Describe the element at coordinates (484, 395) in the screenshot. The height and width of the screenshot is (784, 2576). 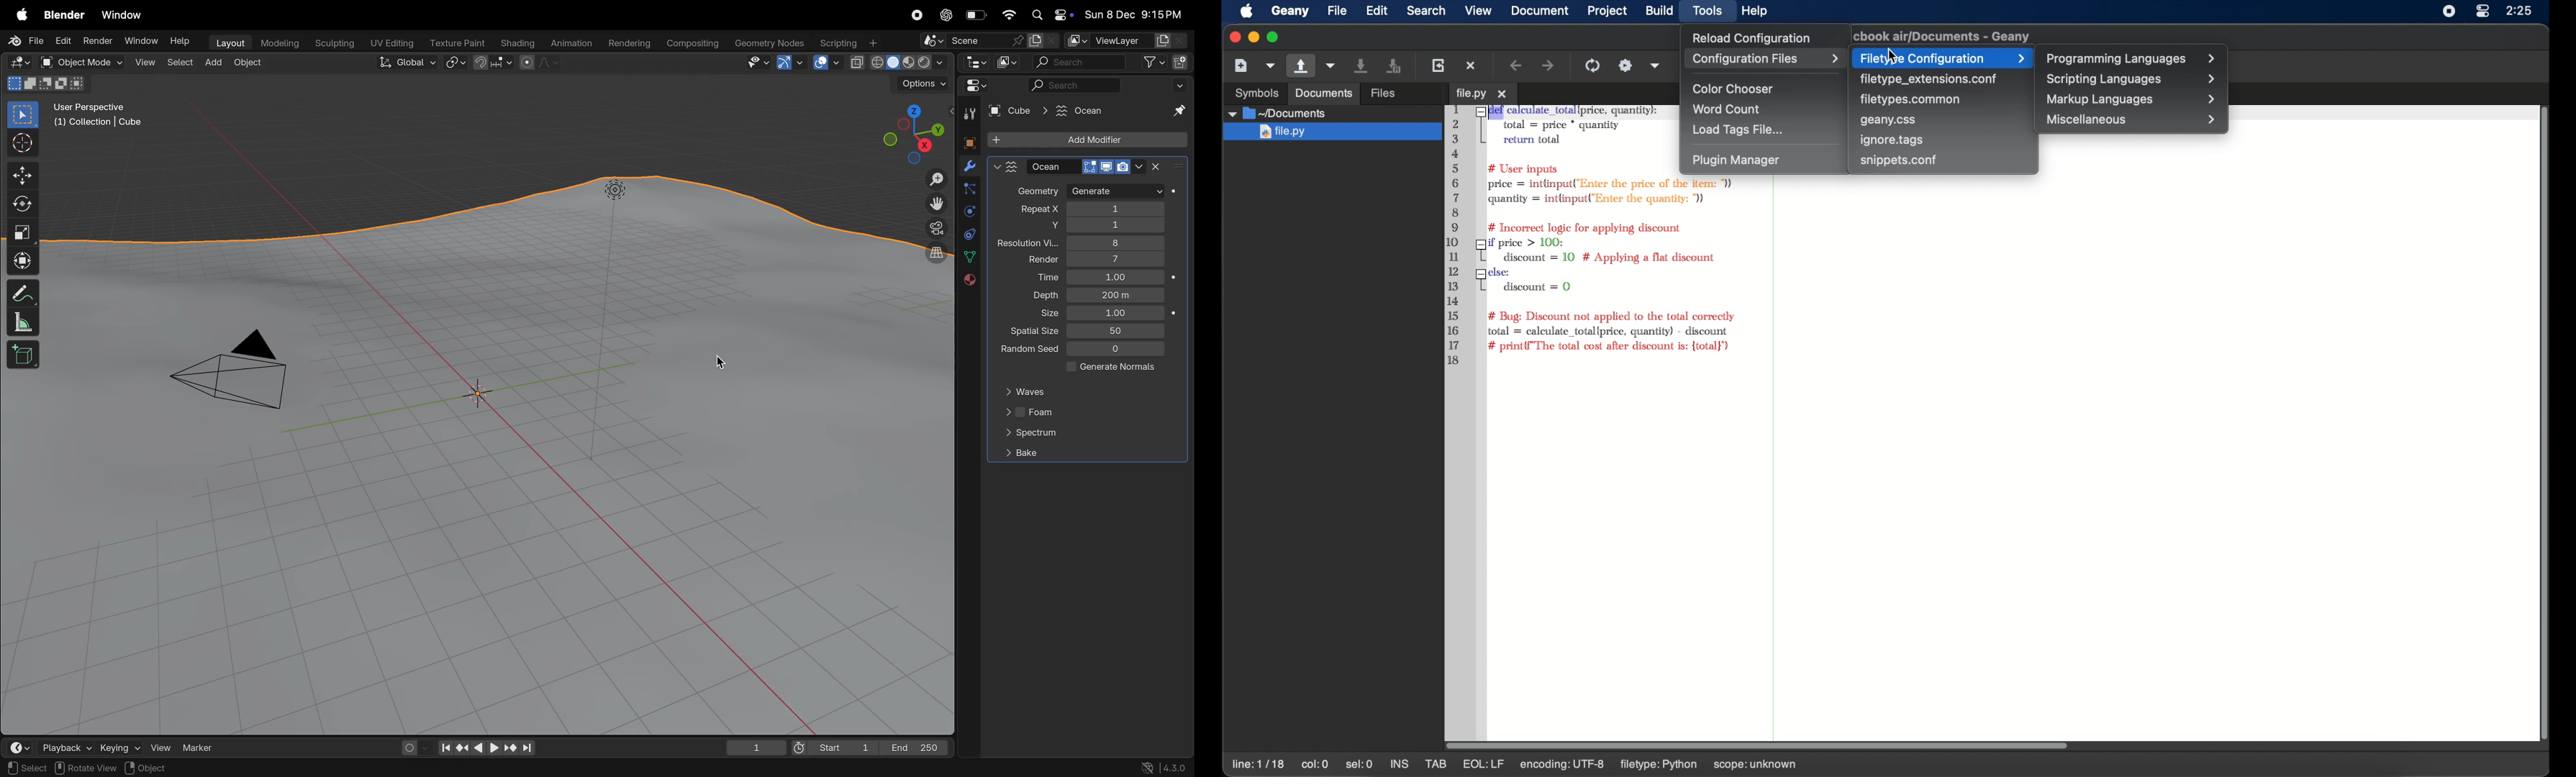
I see `boject` at that location.